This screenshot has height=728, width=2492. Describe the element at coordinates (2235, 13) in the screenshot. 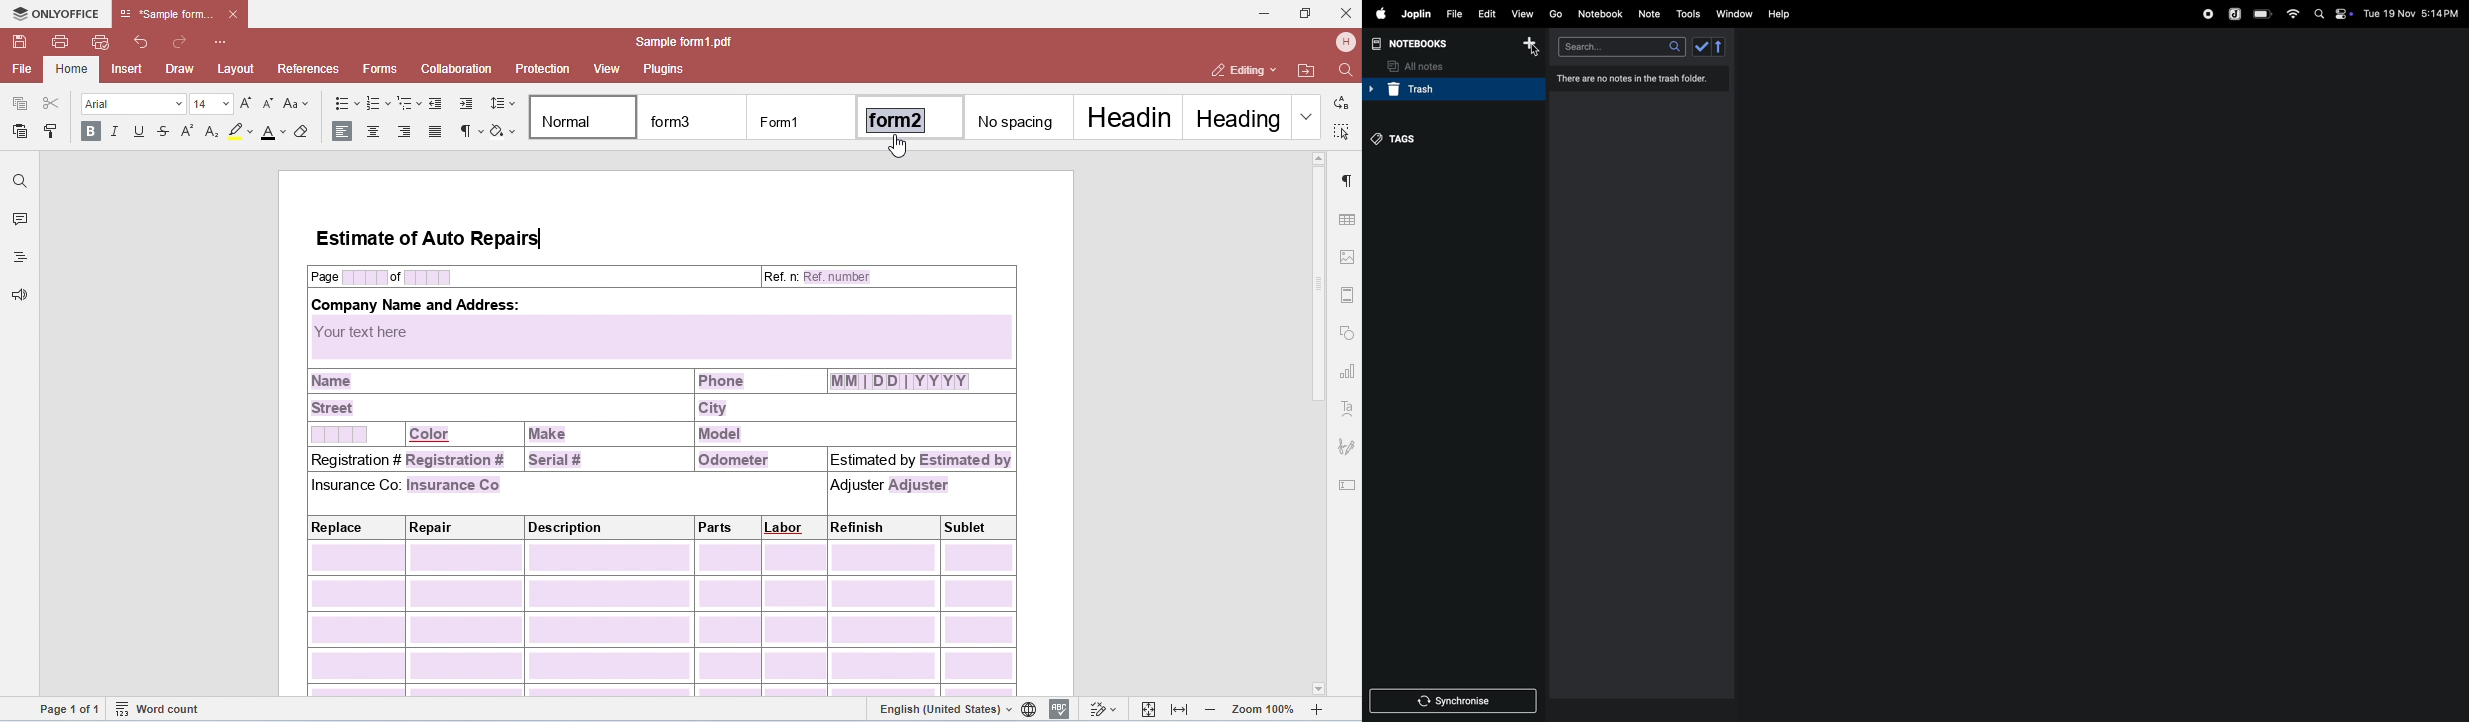

I see `joplin` at that location.